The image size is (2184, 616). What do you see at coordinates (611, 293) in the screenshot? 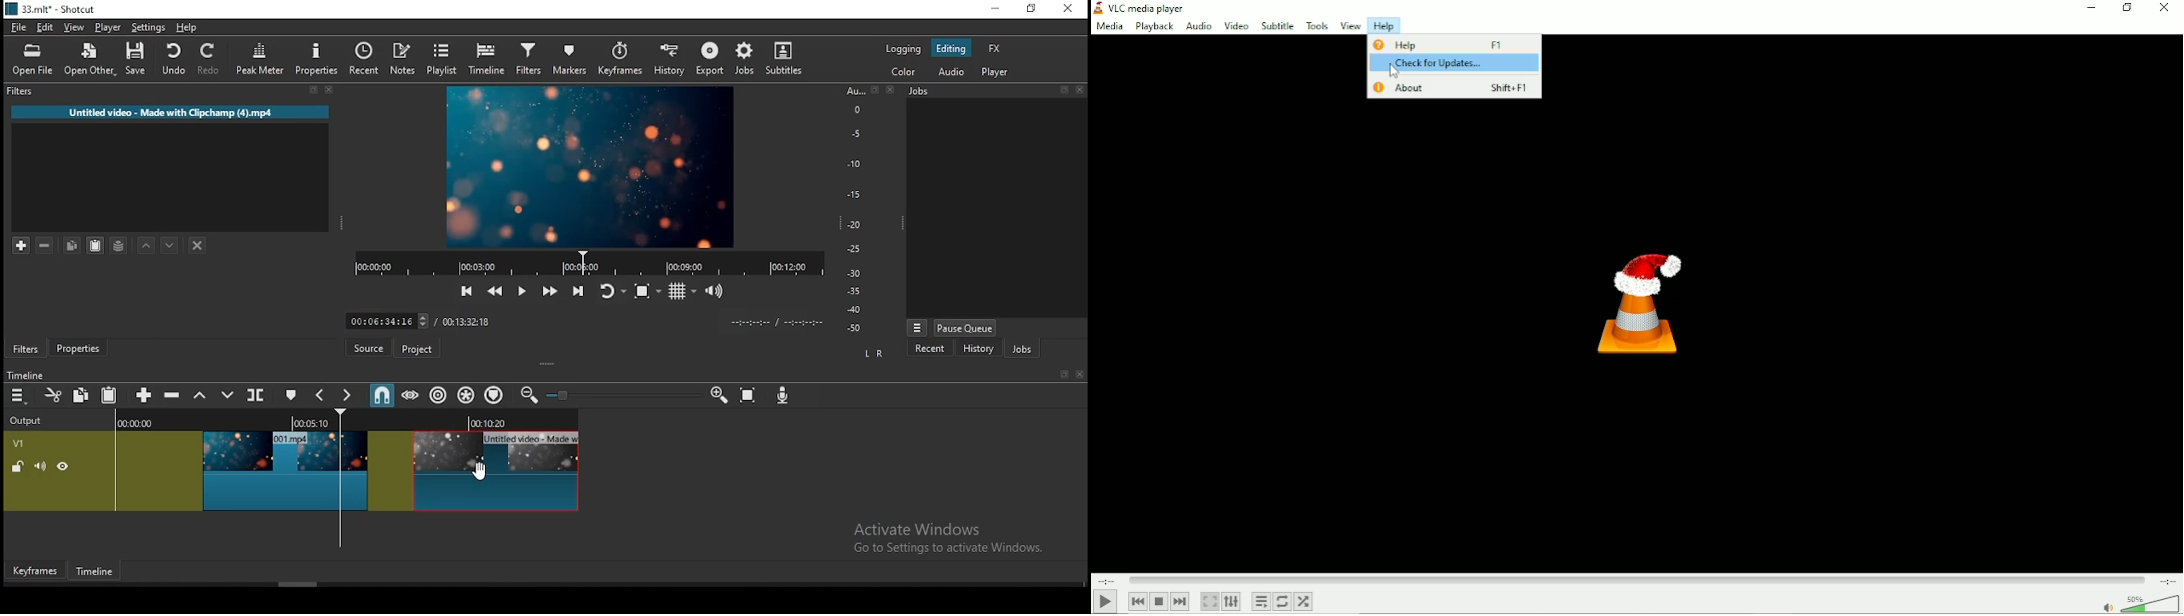
I see `toggle player looping` at bounding box center [611, 293].